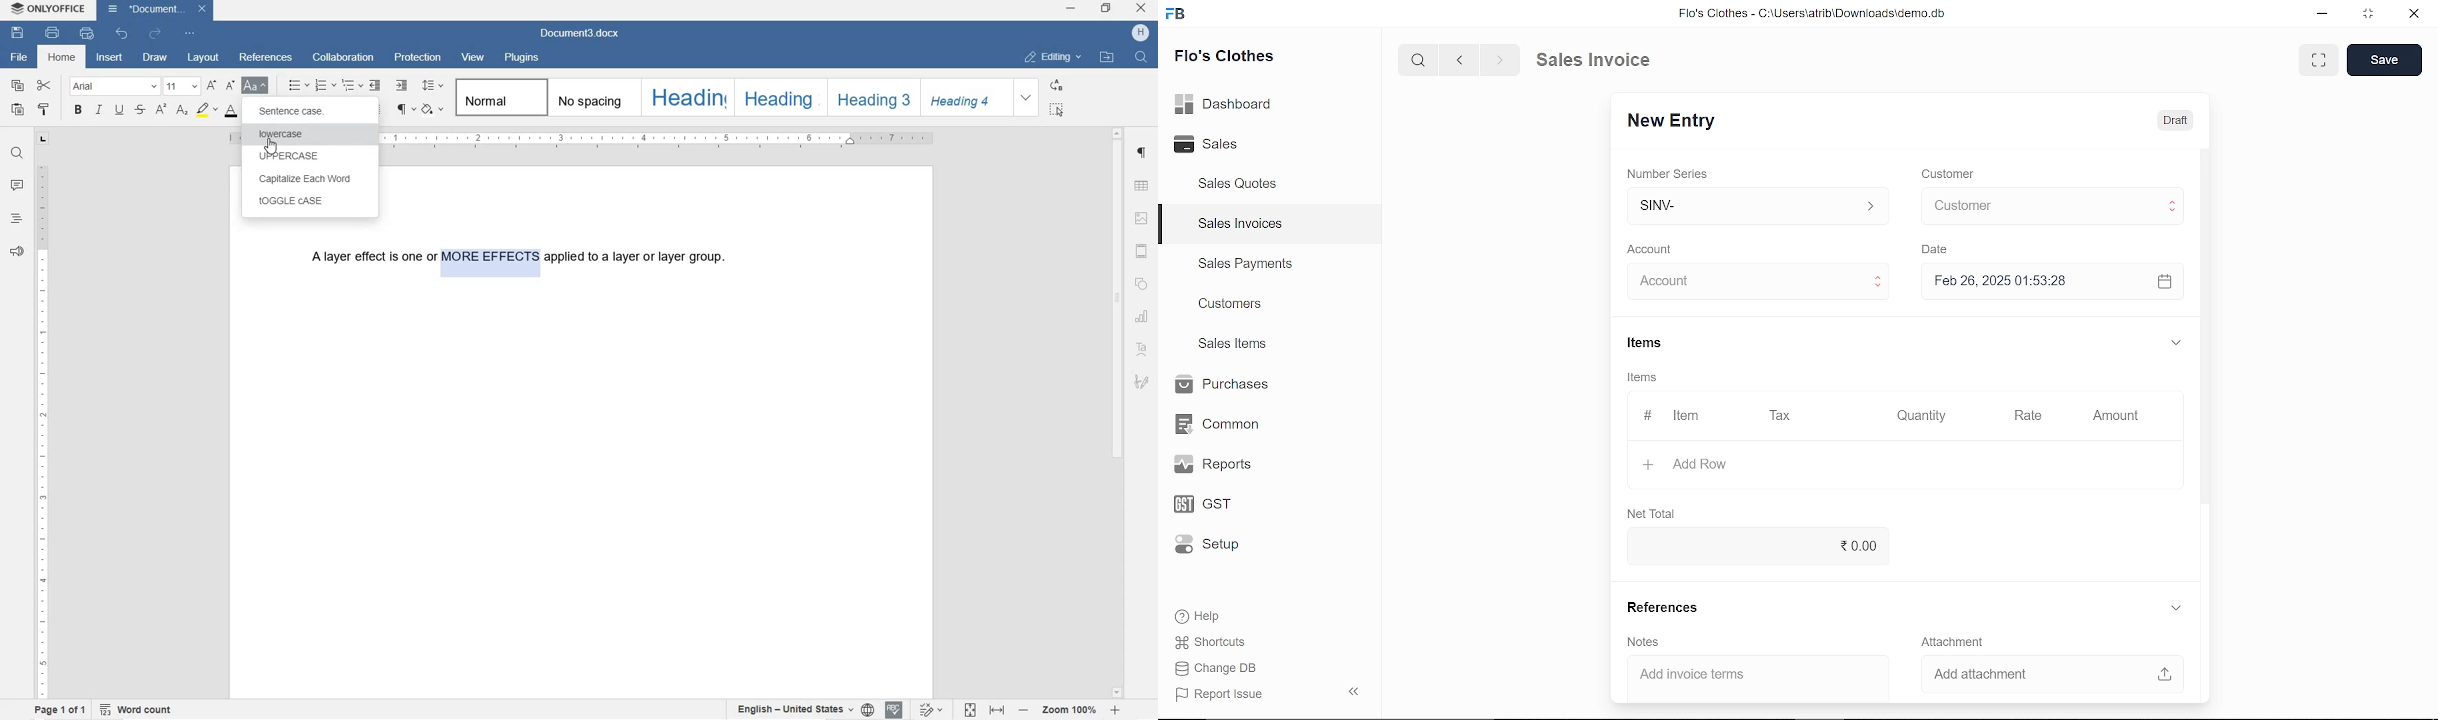 This screenshot has width=2464, height=728. I want to click on PLUGINS, so click(522, 59).